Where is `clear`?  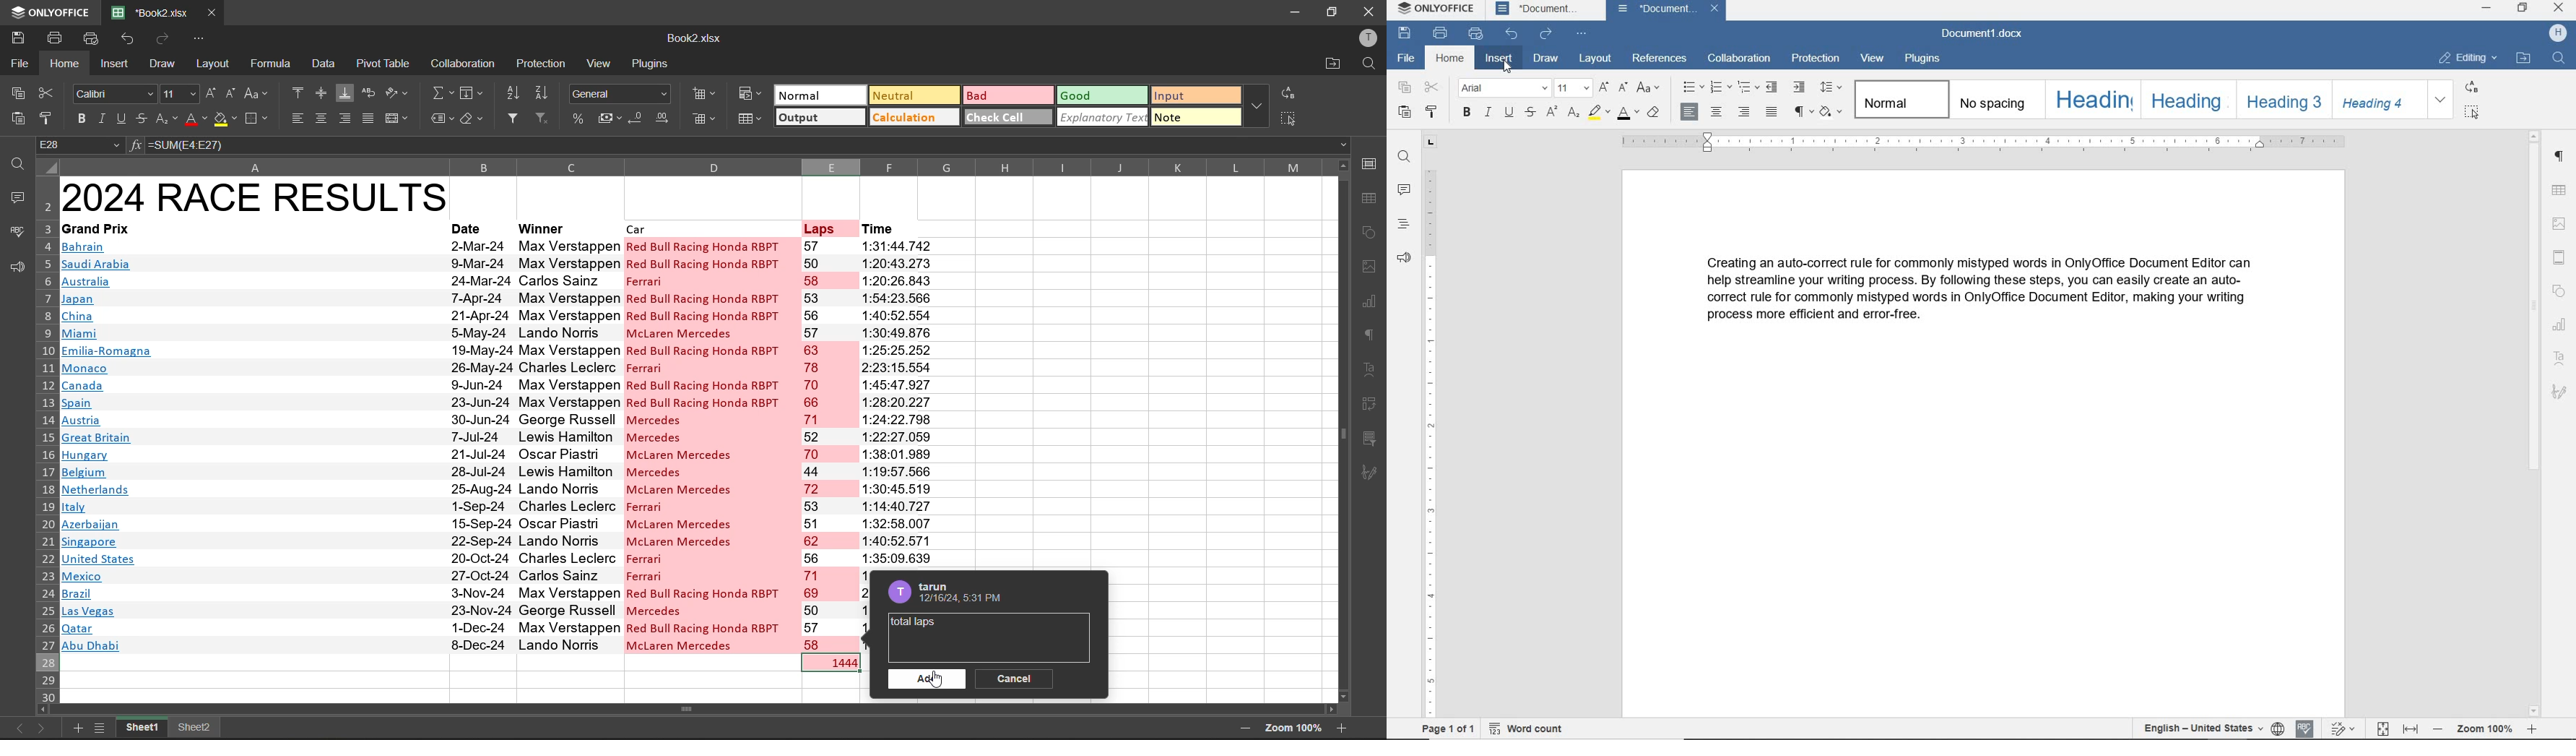 clear is located at coordinates (471, 118).